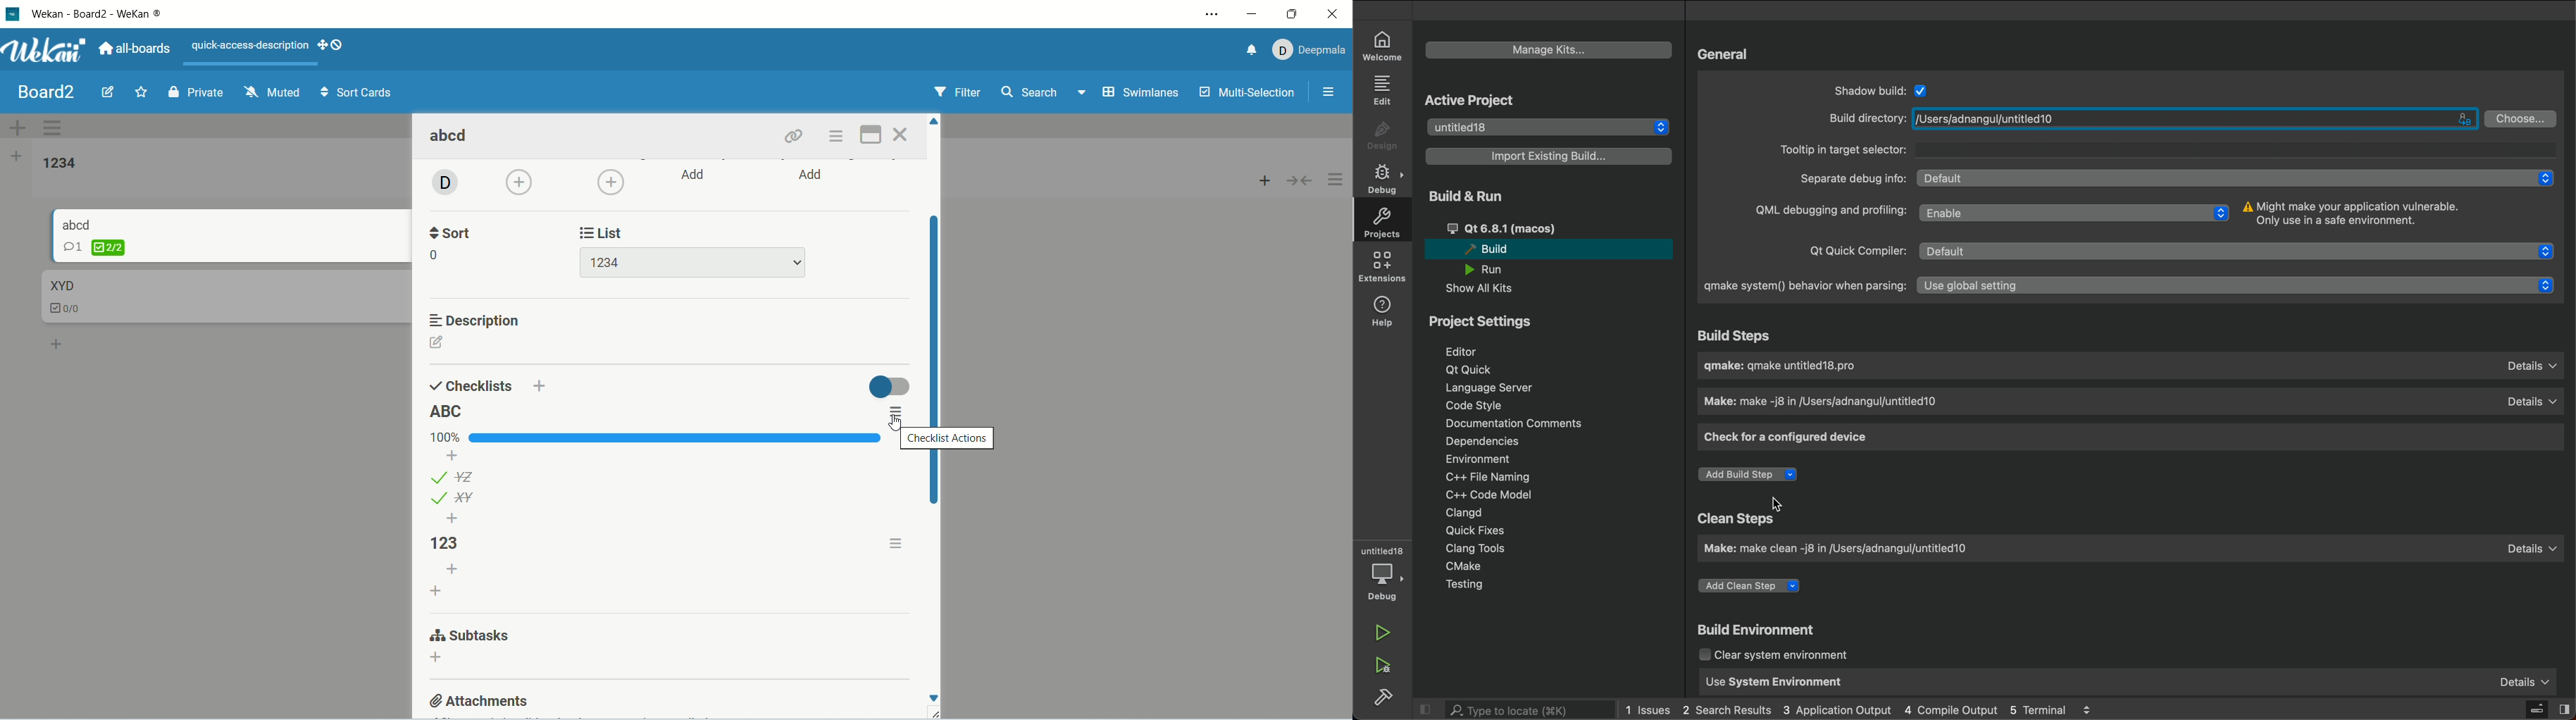  What do you see at coordinates (935, 121) in the screenshot?
I see `Up` at bounding box center [935, 121].